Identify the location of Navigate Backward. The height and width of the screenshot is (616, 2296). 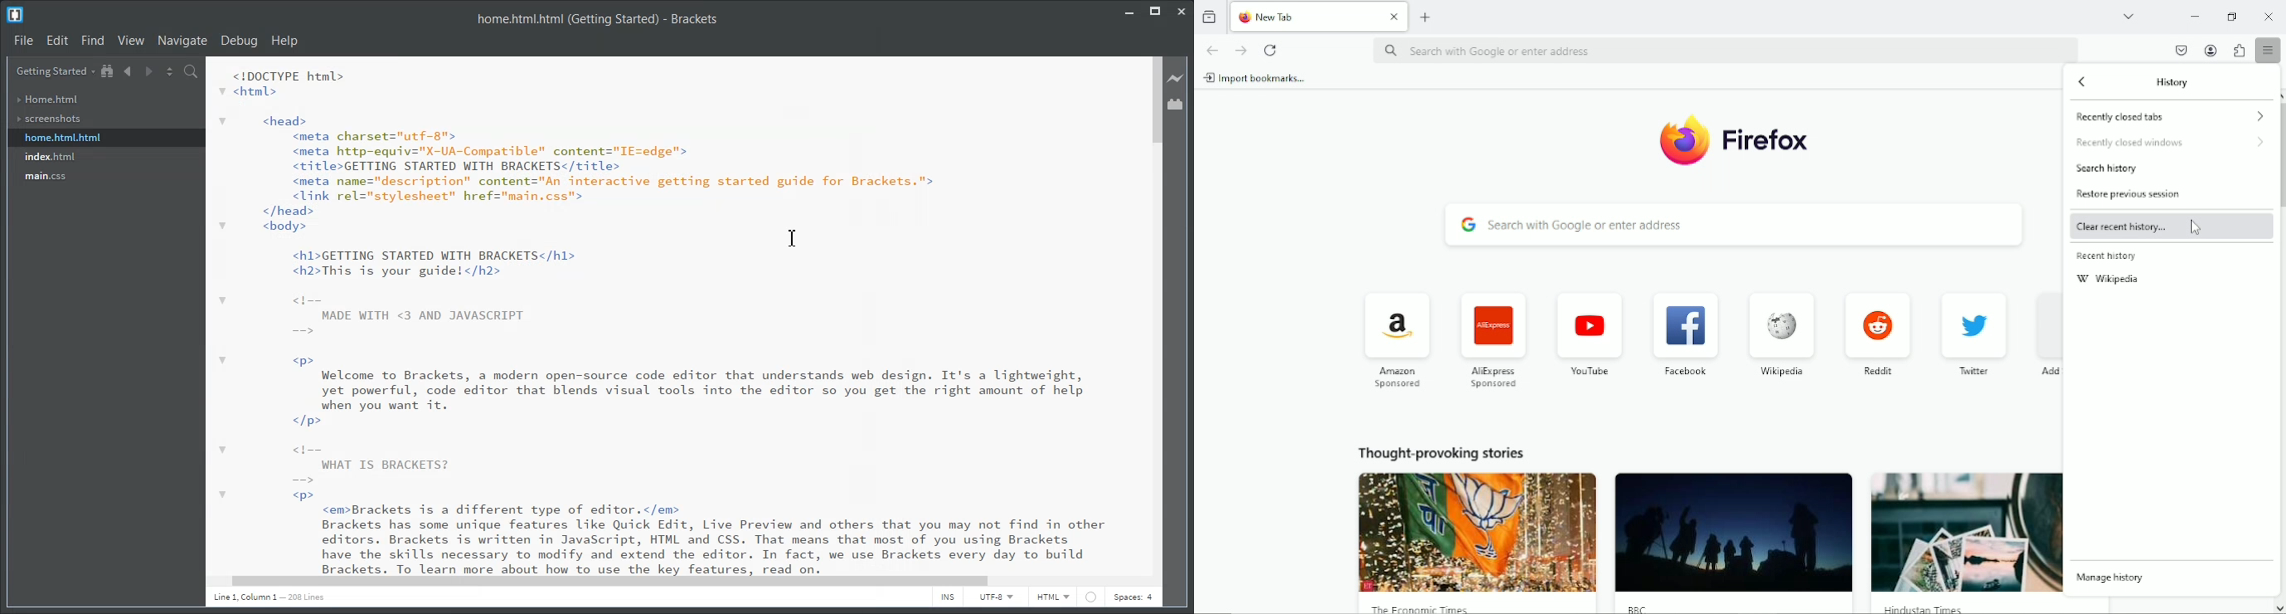
(127, 71).